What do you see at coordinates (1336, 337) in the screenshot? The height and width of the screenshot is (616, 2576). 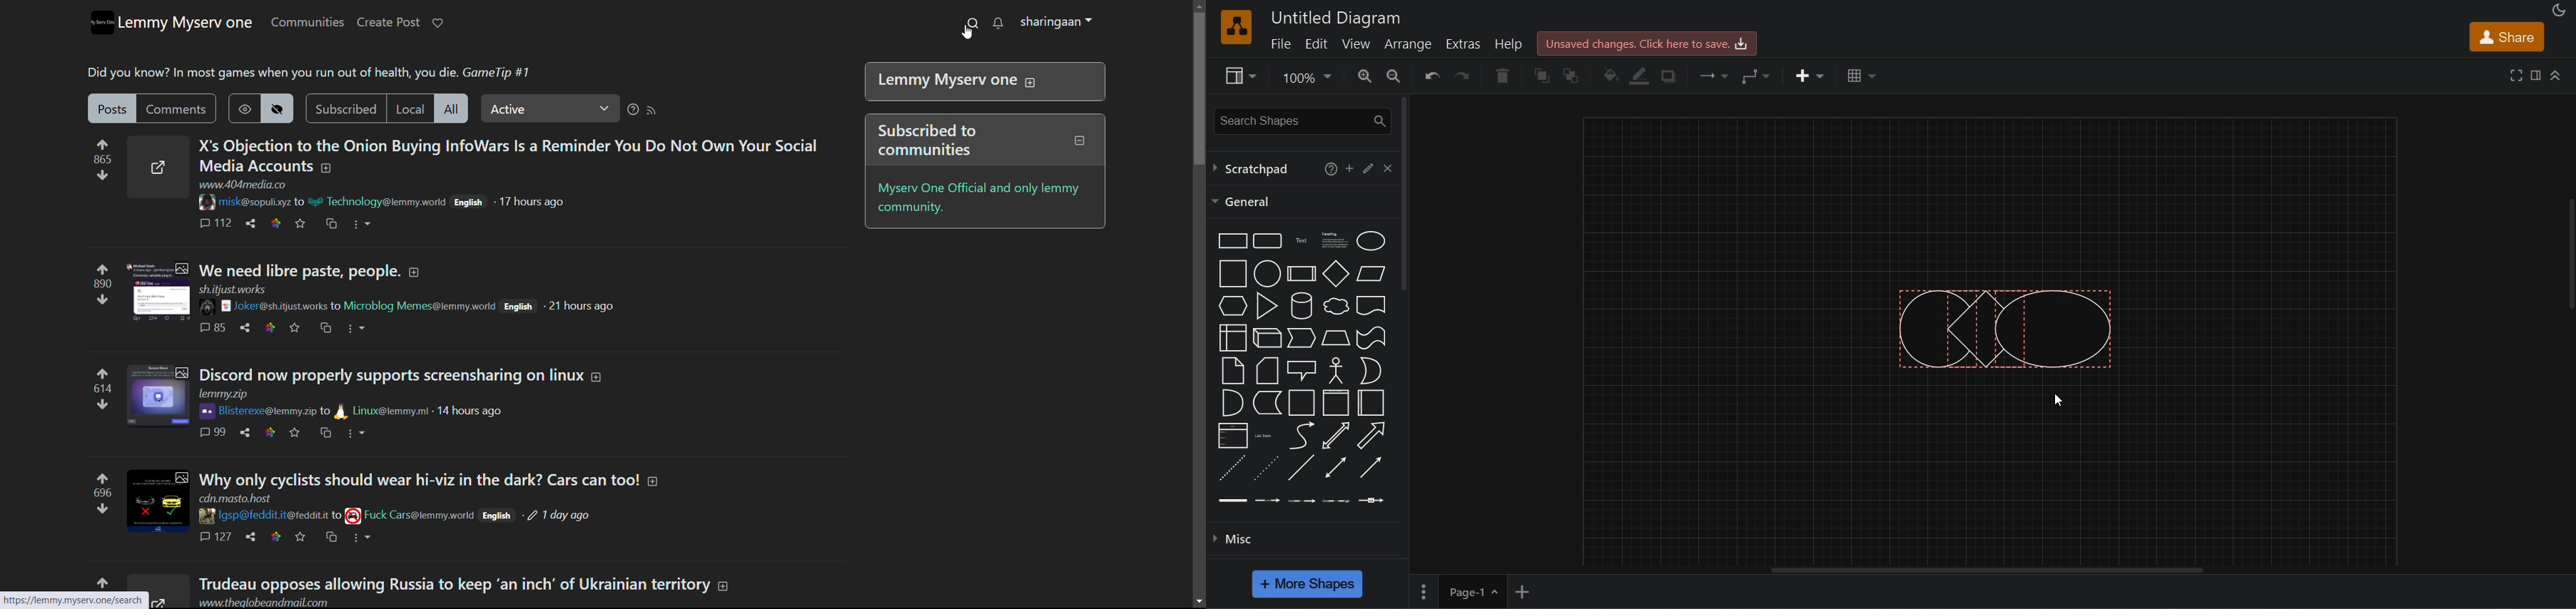 I see `trapezoid` at bounding box center [1336, 337].